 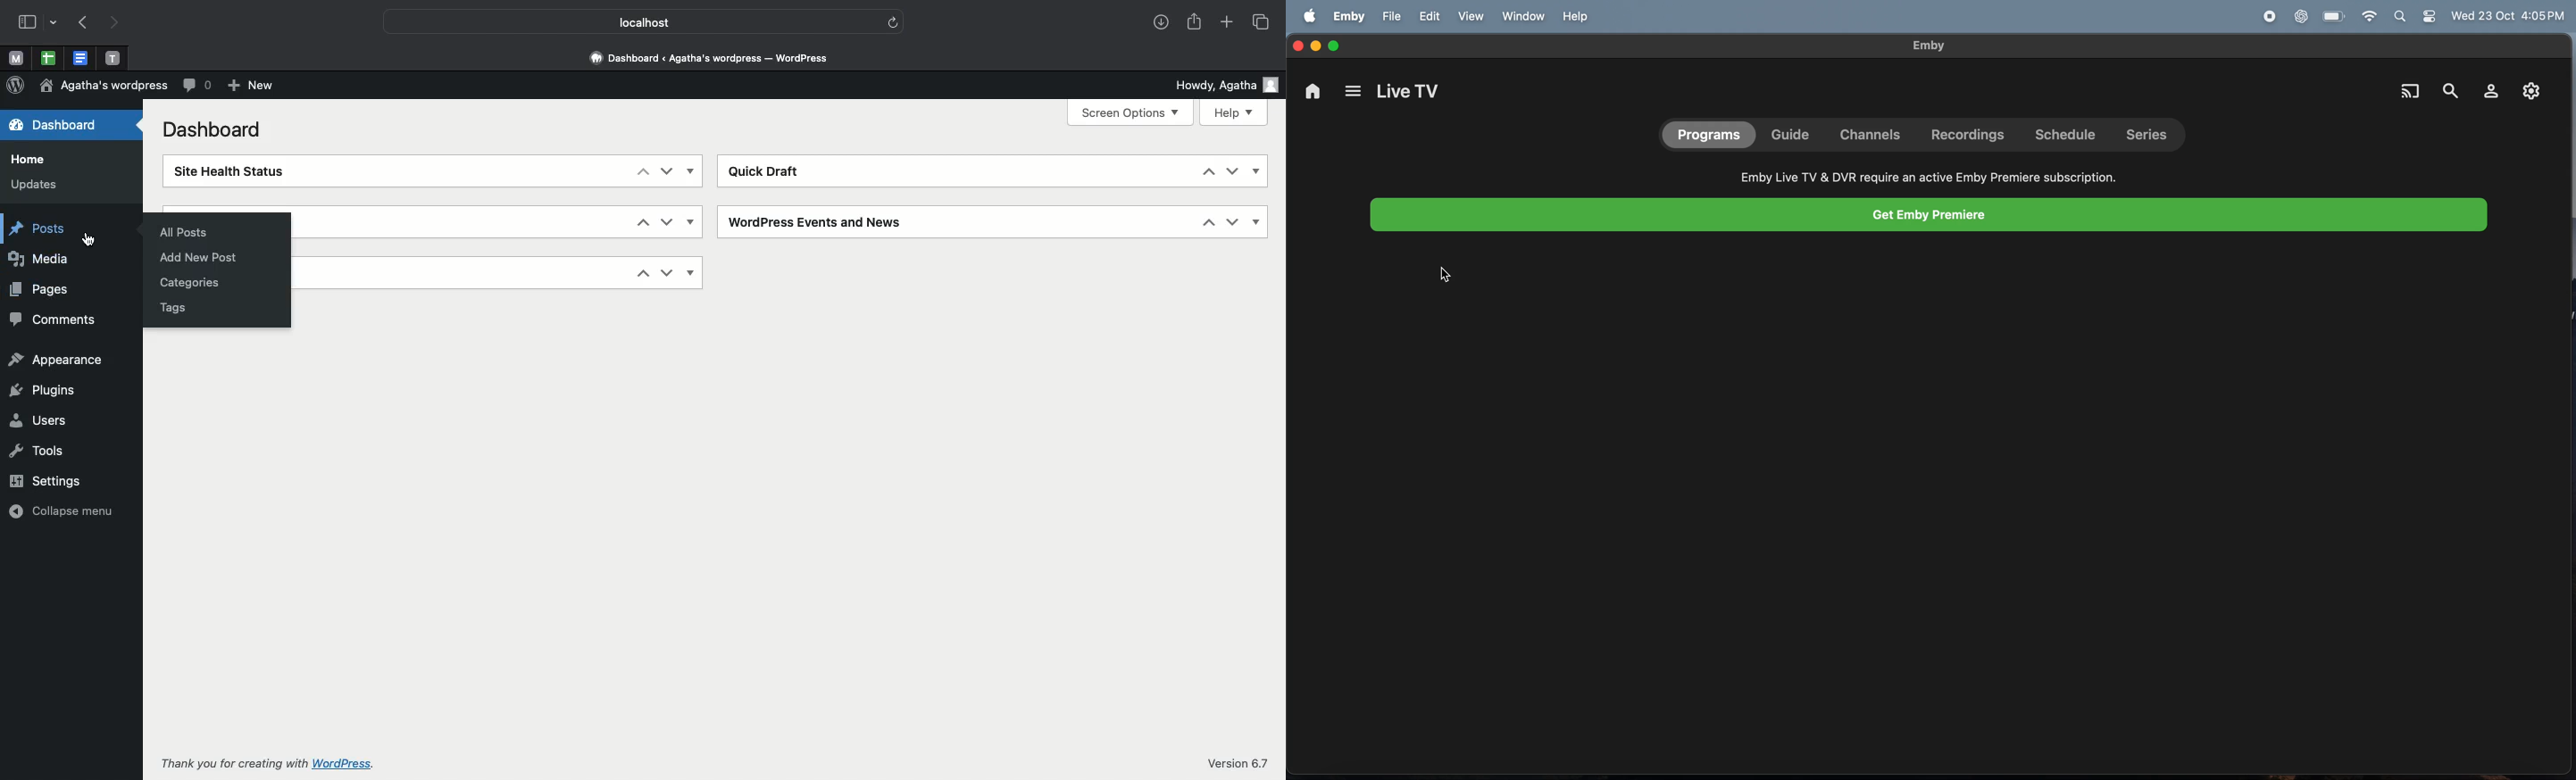 I want to click on Pinned tabs, so click(x=115, y=57).